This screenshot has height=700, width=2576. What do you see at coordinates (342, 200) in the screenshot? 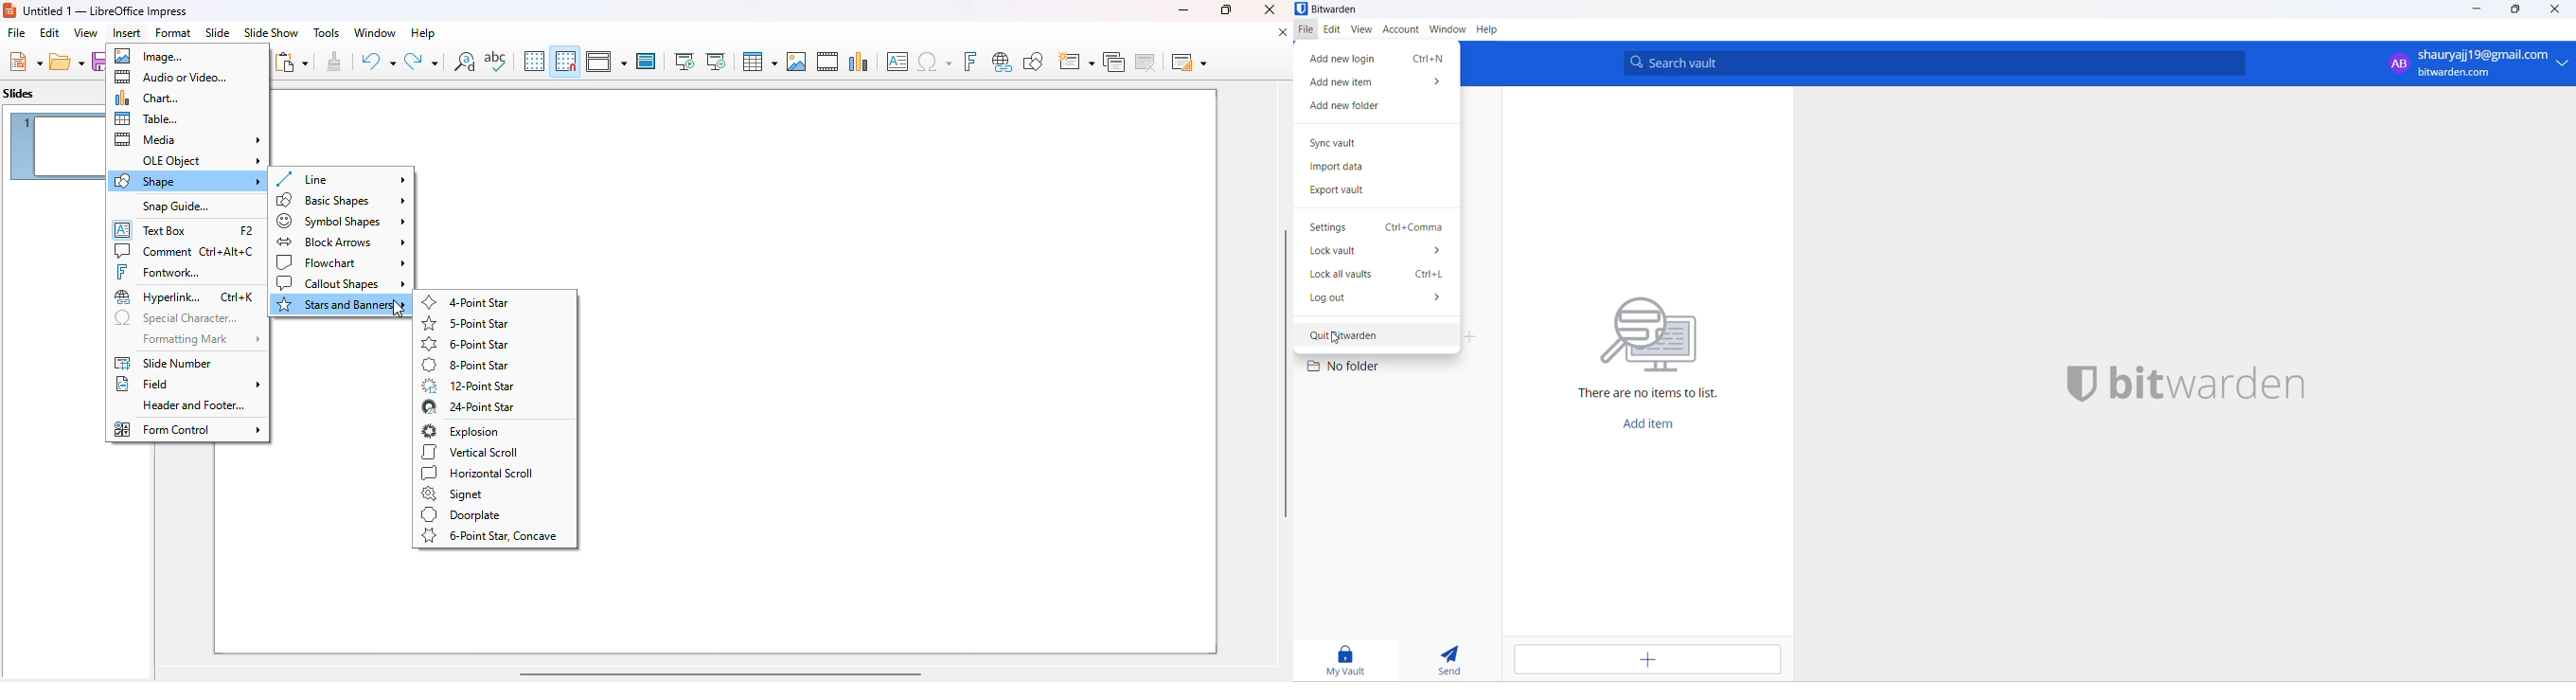
I see `basic shapes` at bounding box center [342, 200].